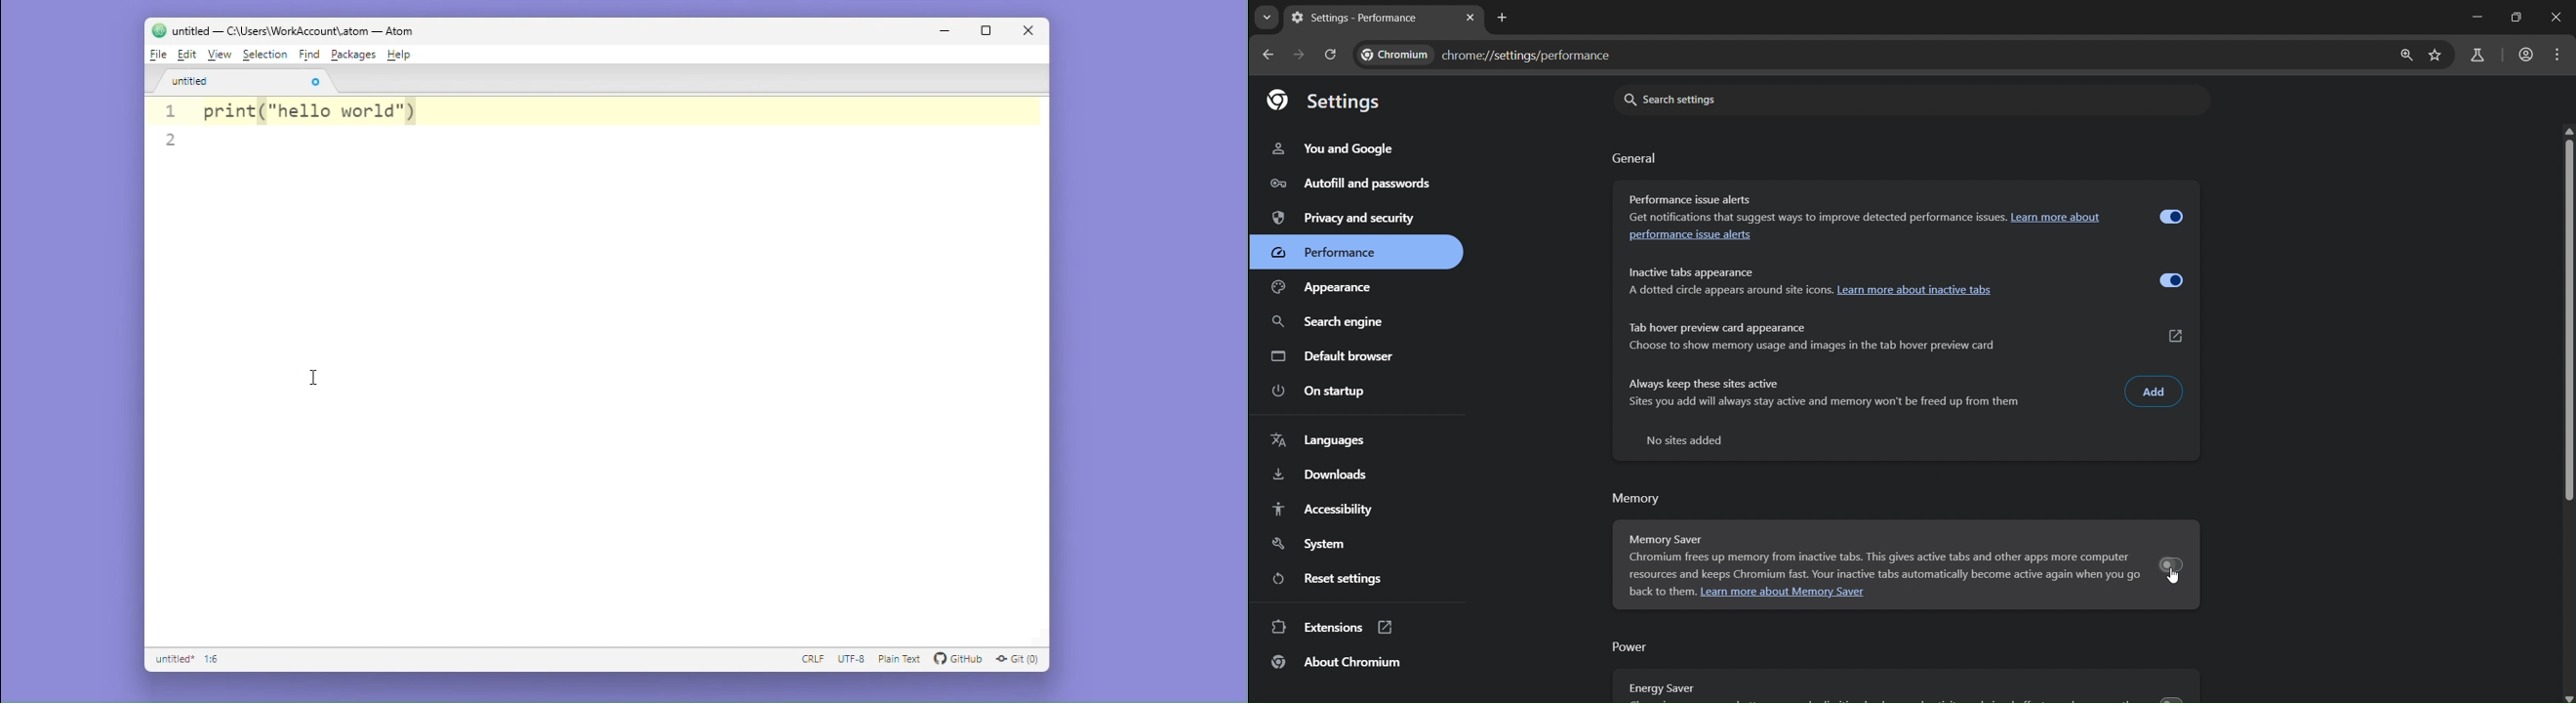  What do you see at coordinates (2557, 17) in the screenshot?
I see `close` at bounding box center [2557, 17].